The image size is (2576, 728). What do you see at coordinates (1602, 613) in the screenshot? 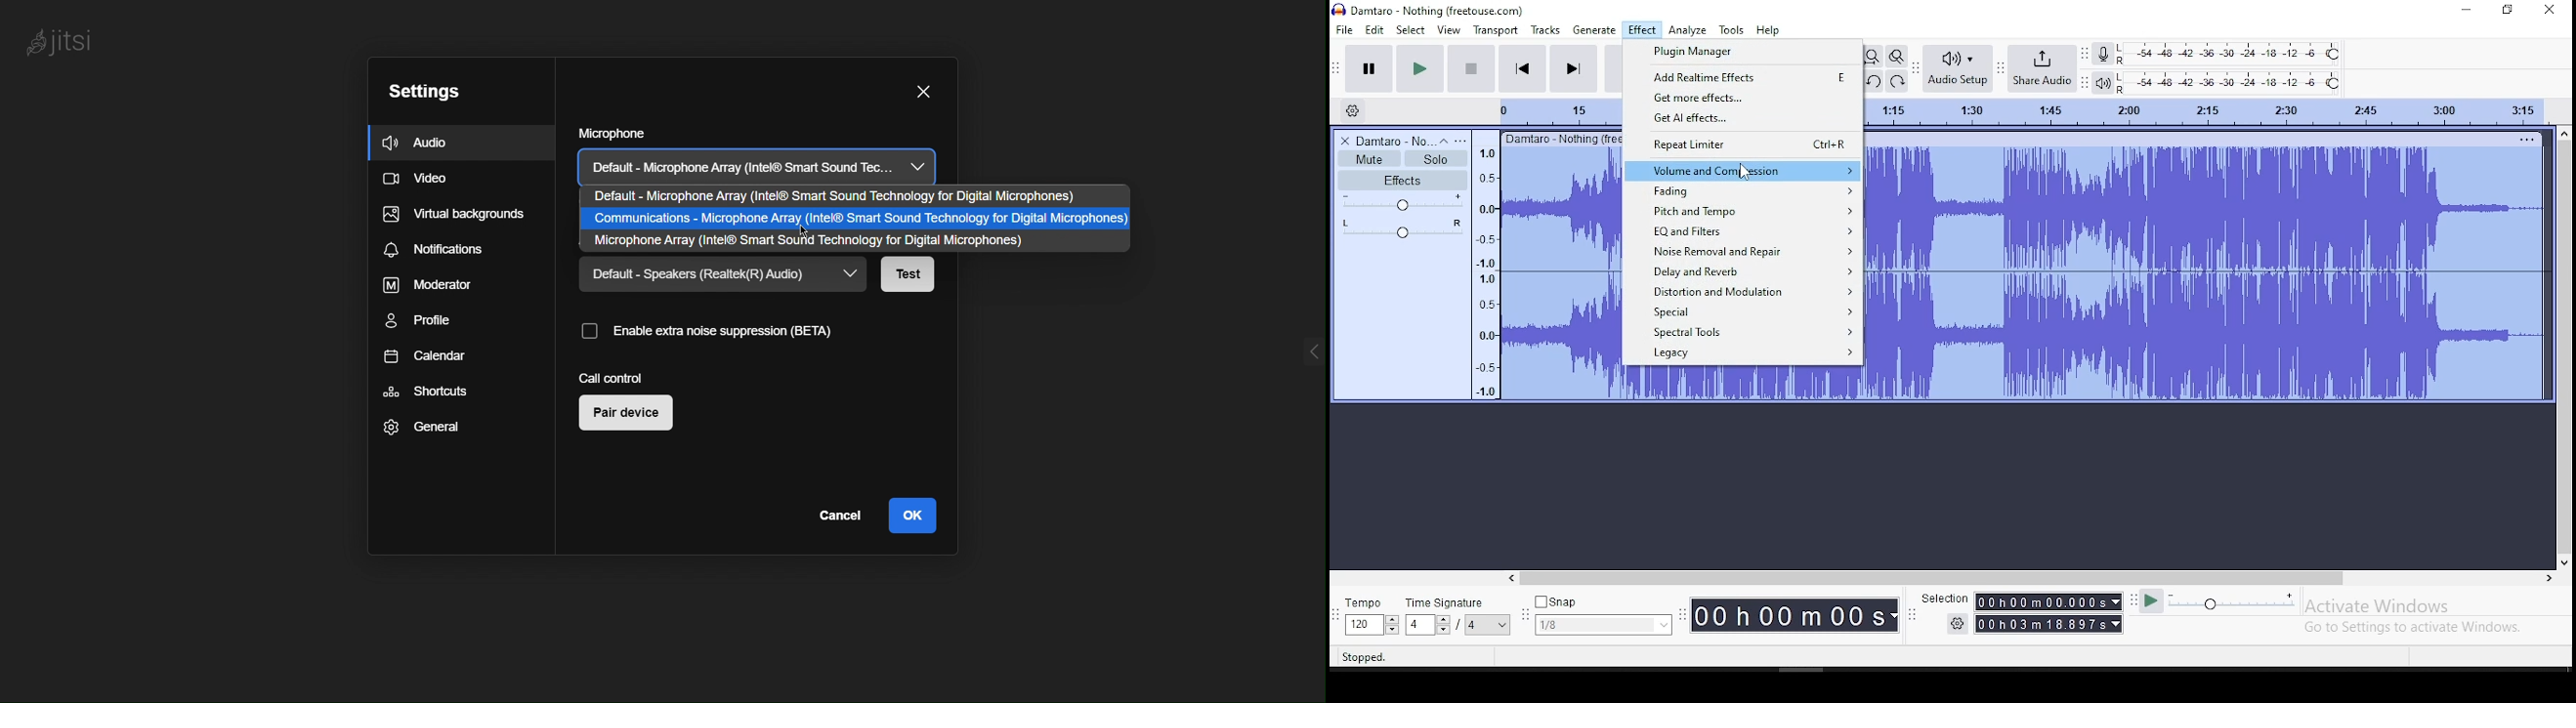
I see `snap` at bounding box center [1602, 613].